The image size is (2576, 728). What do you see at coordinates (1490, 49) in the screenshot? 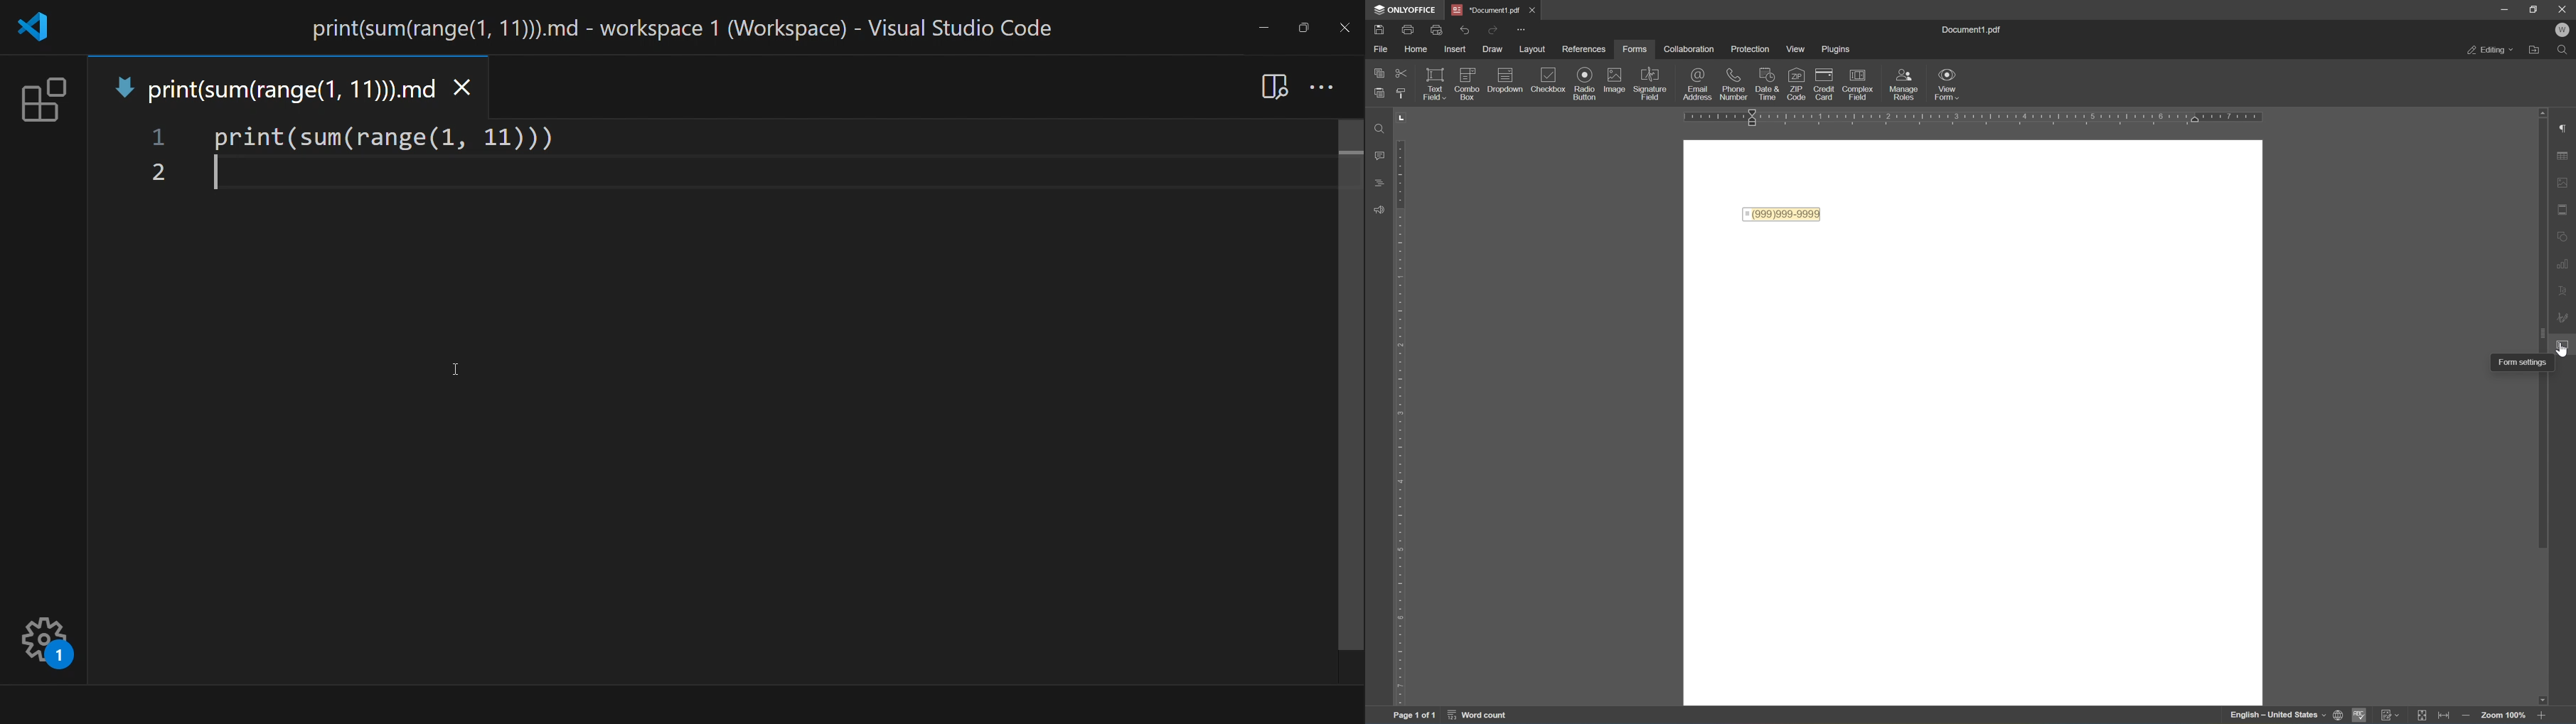
I see `draw` at bounding box center [1490, 49].